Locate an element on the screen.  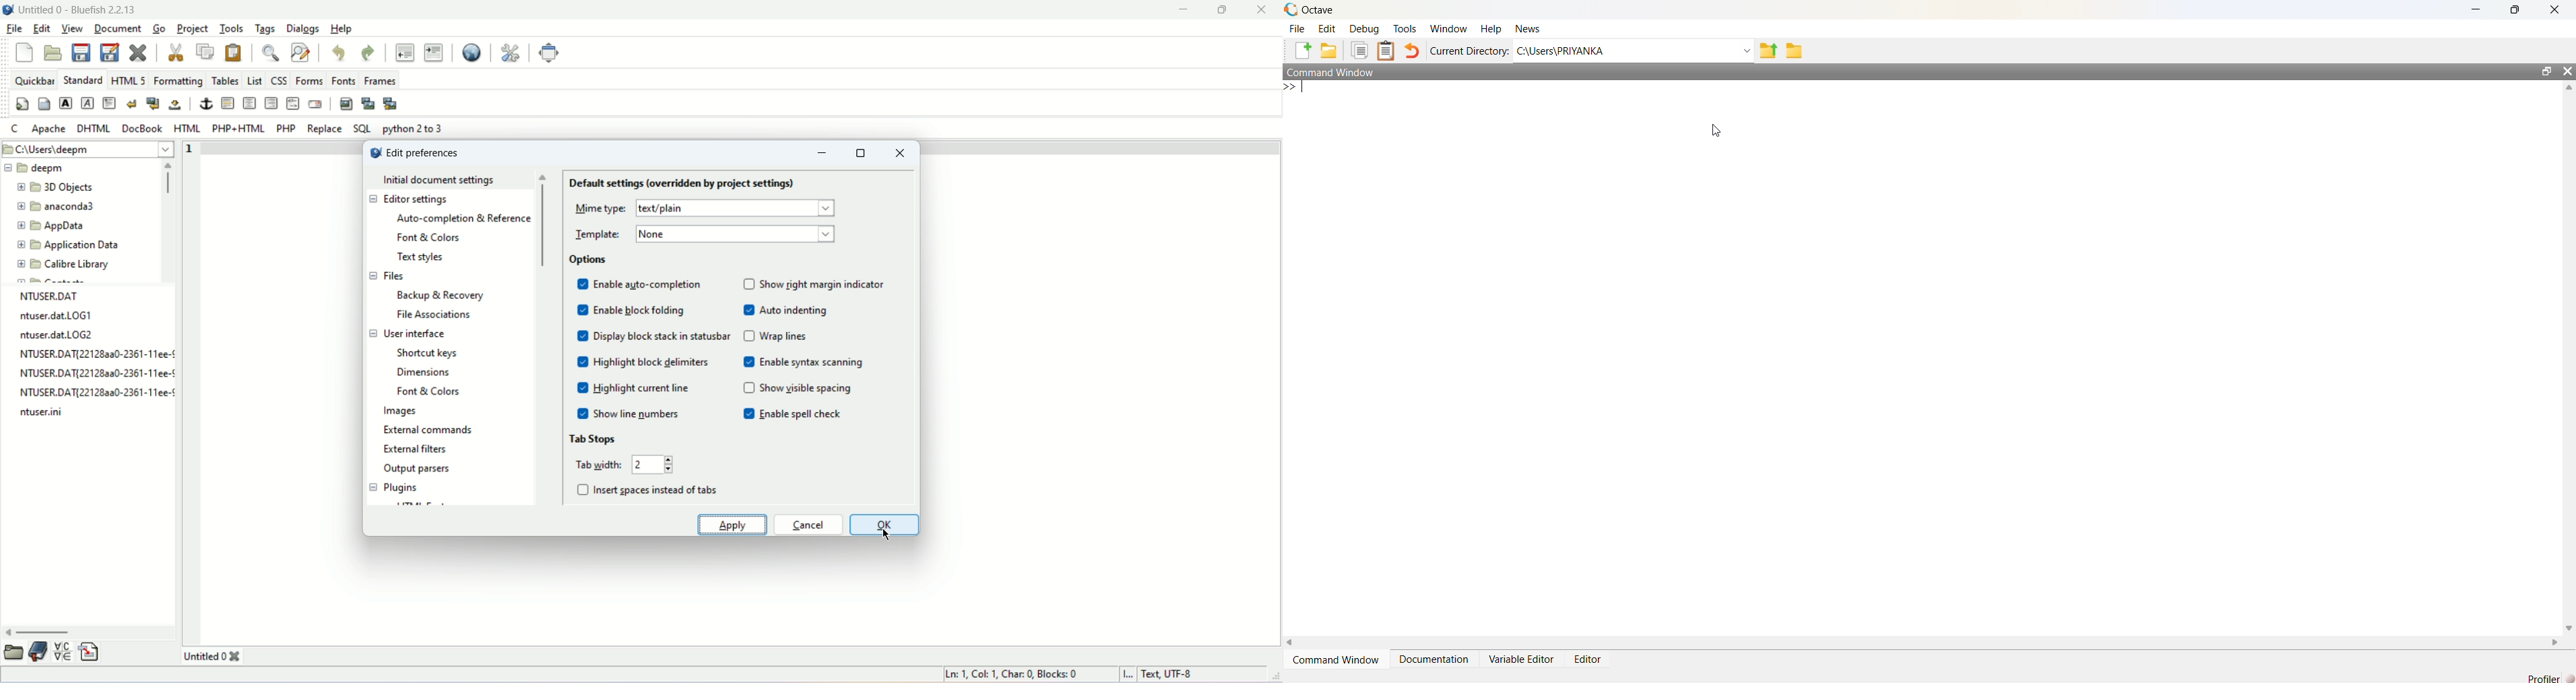
Undo is located at coordinates (1413, 49).